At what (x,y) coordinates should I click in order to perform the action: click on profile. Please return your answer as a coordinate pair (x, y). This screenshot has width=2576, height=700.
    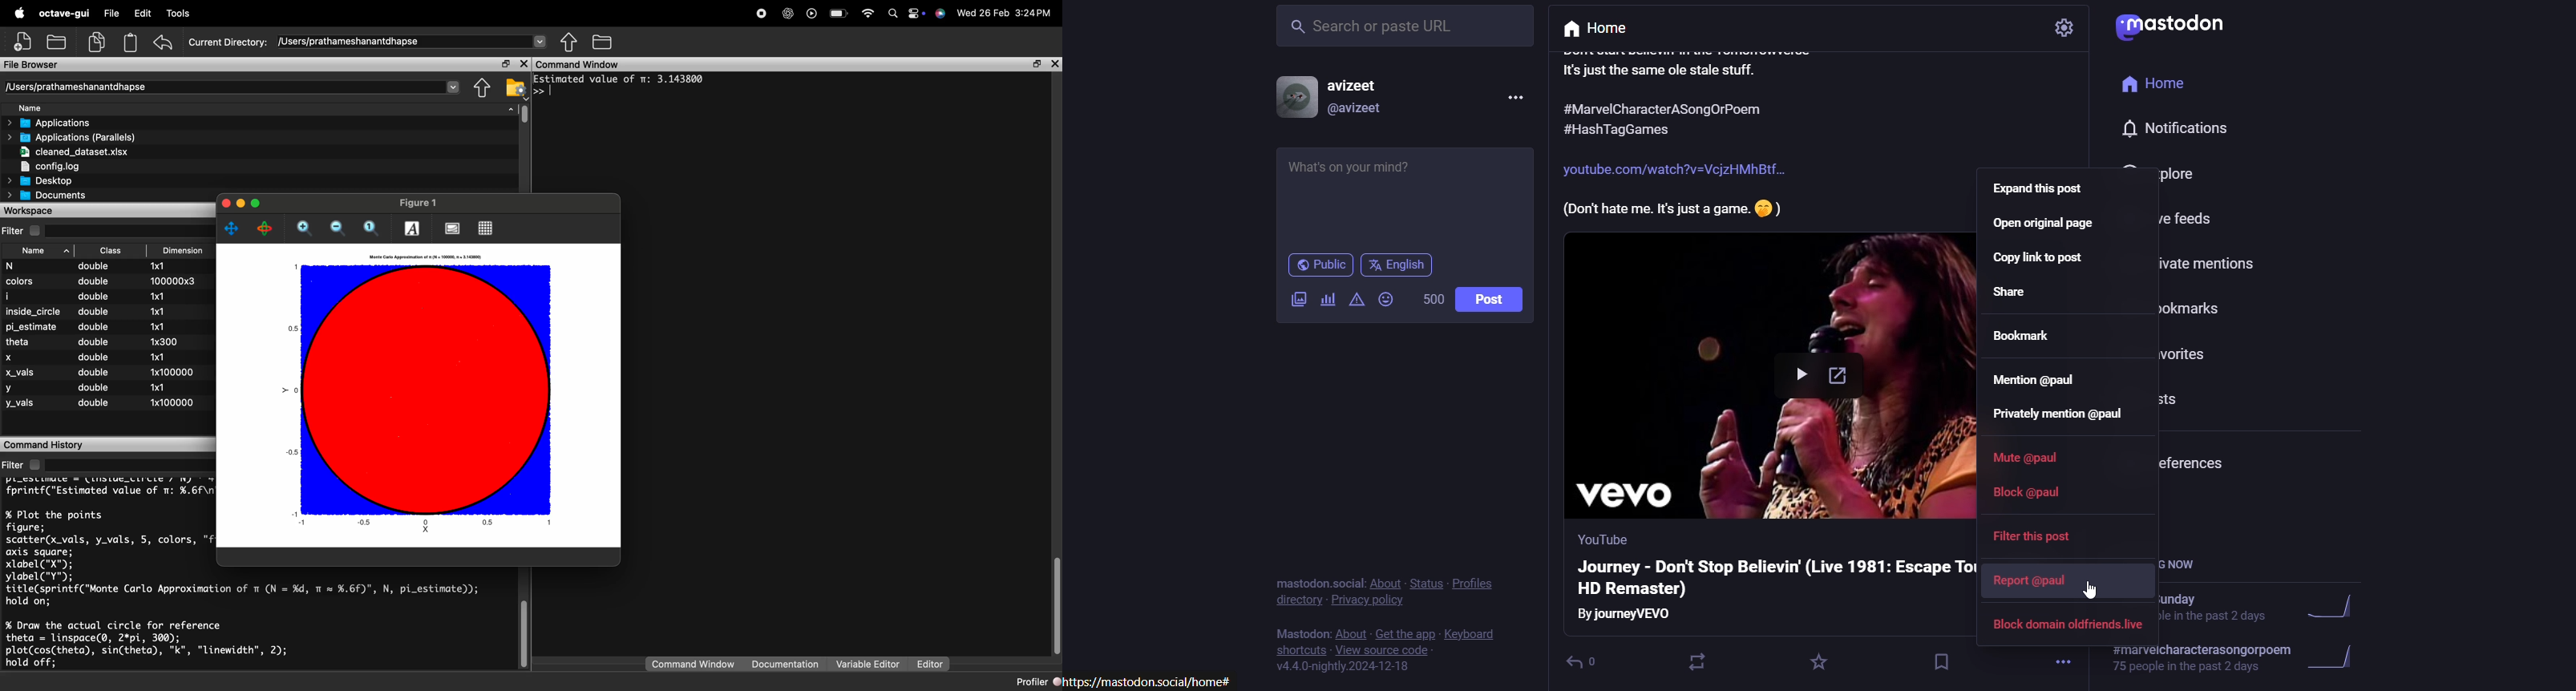
    Looking at the image, I should click on (1488, 584).